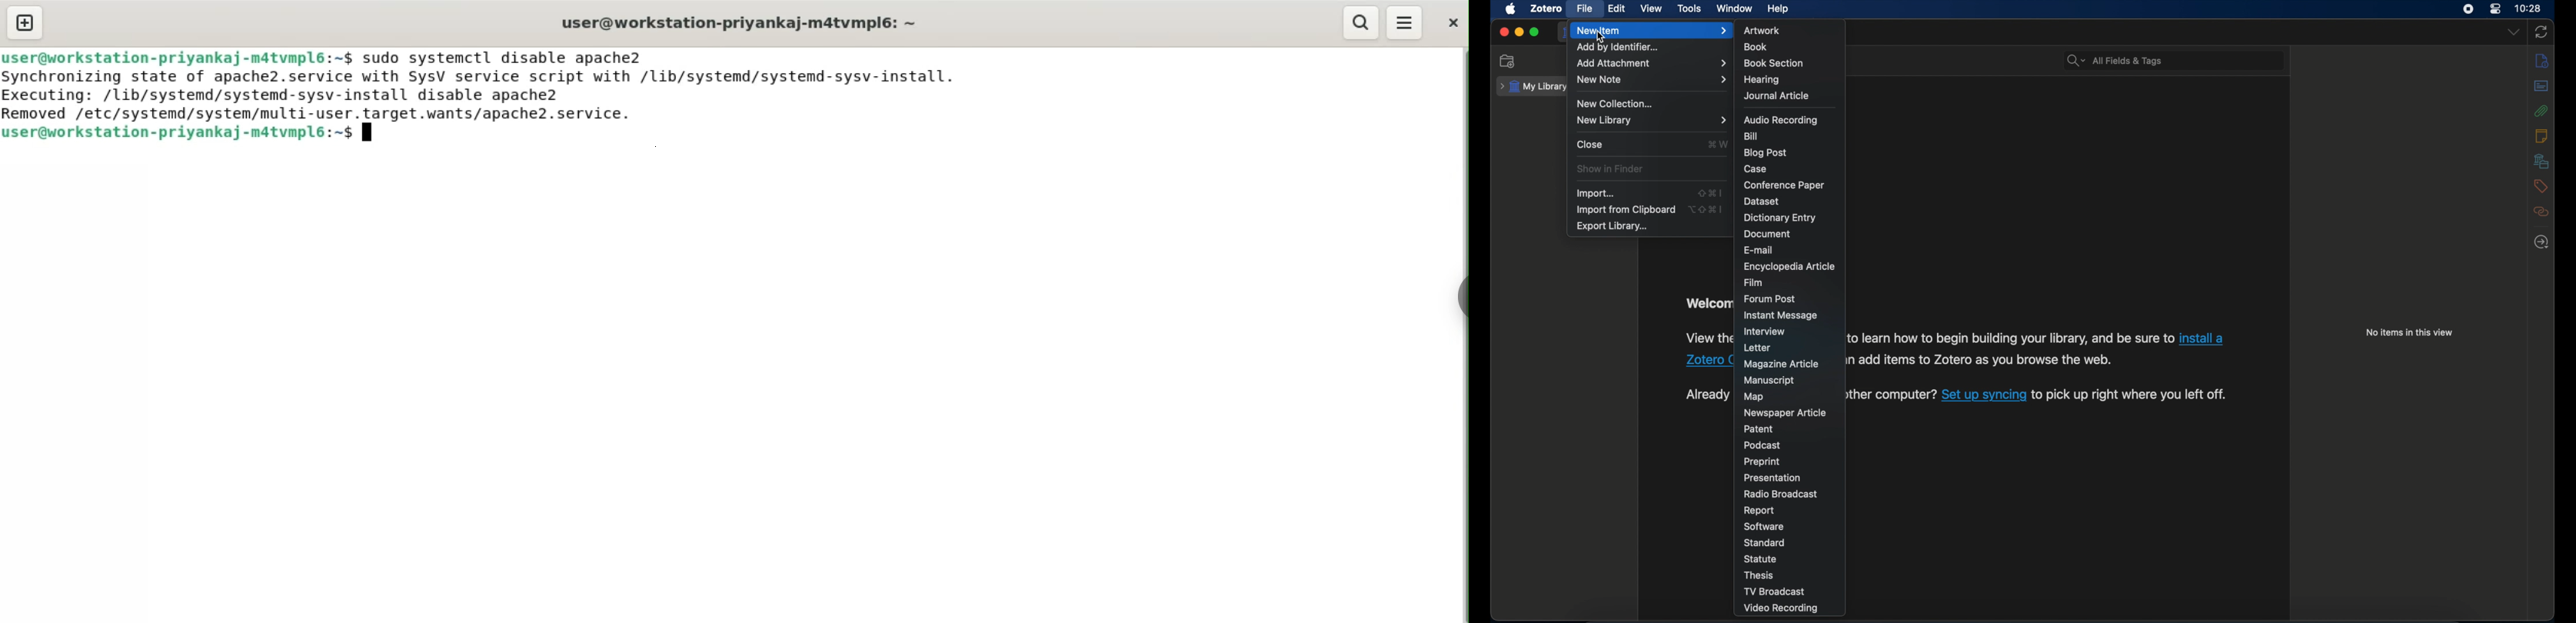  Describe the element at coordinates (1617, 9) in the screenshot. I see `edit` at that location.